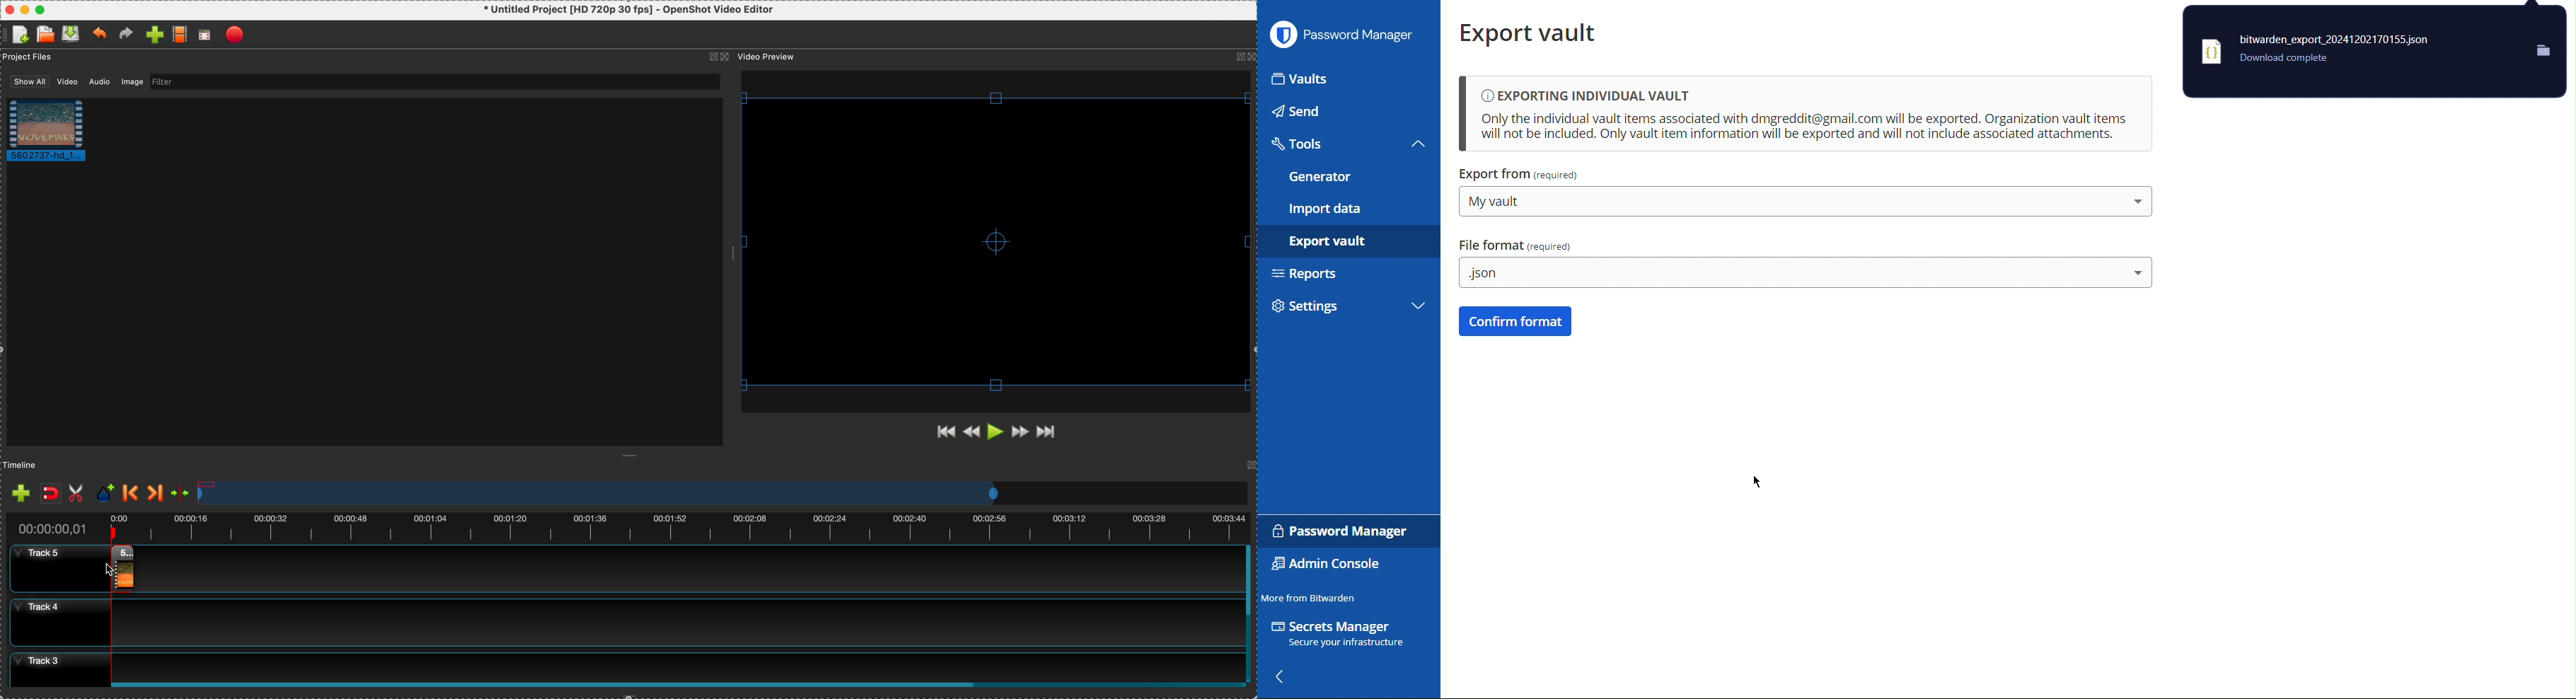  Describe the element at coordinates (108, 493) in the screenshot. I see `add mark` at that location.